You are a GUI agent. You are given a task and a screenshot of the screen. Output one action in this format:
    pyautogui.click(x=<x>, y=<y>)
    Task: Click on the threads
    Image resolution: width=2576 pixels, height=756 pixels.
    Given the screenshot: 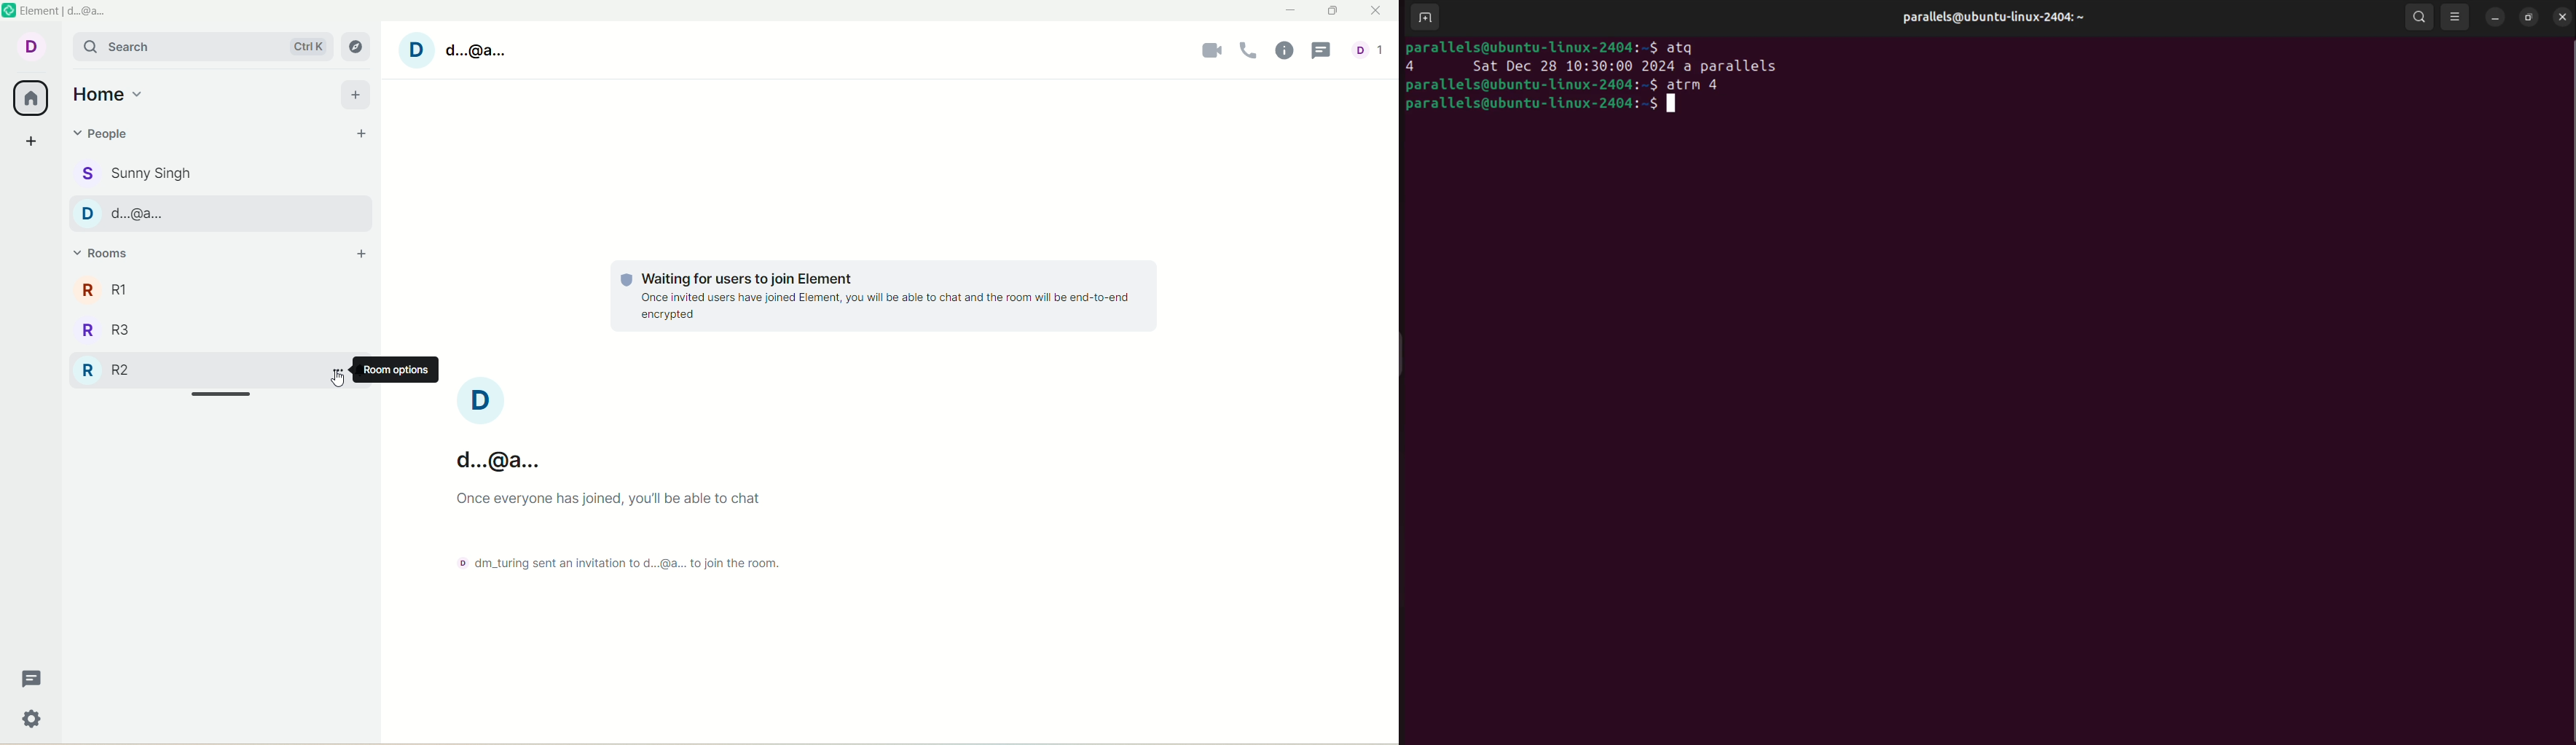 What is the action you would take?
    pyautogui.click(x=1321, y=52)
    